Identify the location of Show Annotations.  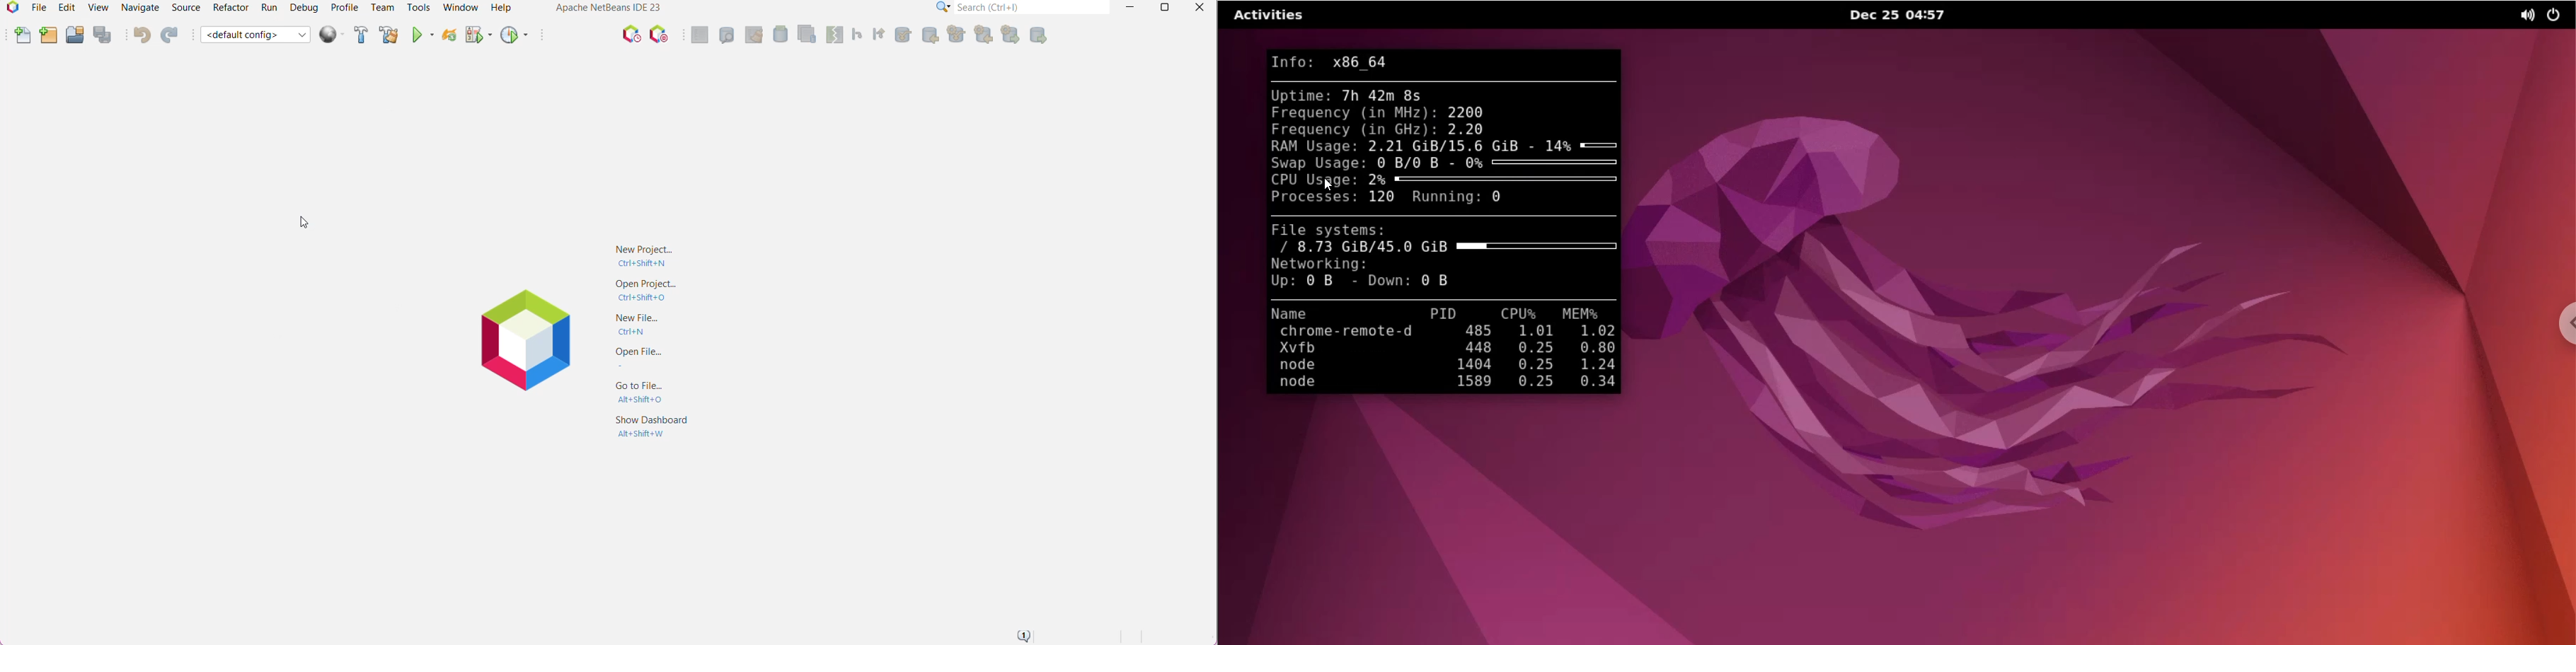
(699, 35).